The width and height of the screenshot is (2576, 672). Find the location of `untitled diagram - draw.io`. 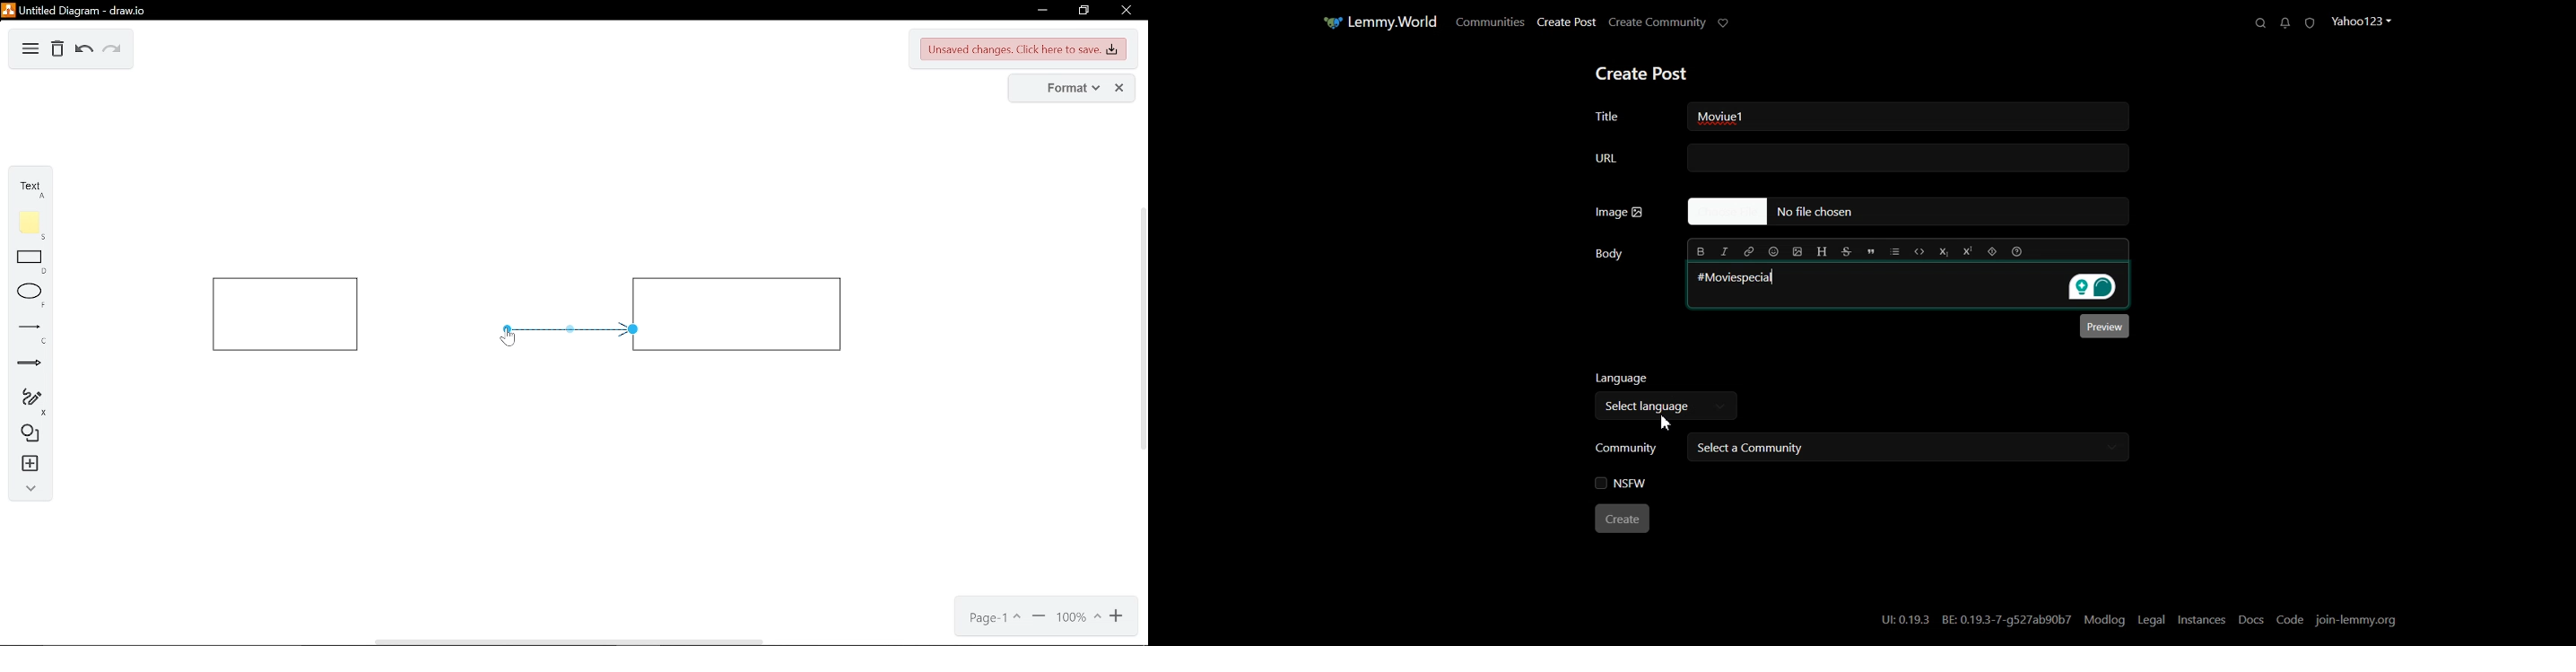

untitled diagram - draw.io is located at coordinates (81, 11).